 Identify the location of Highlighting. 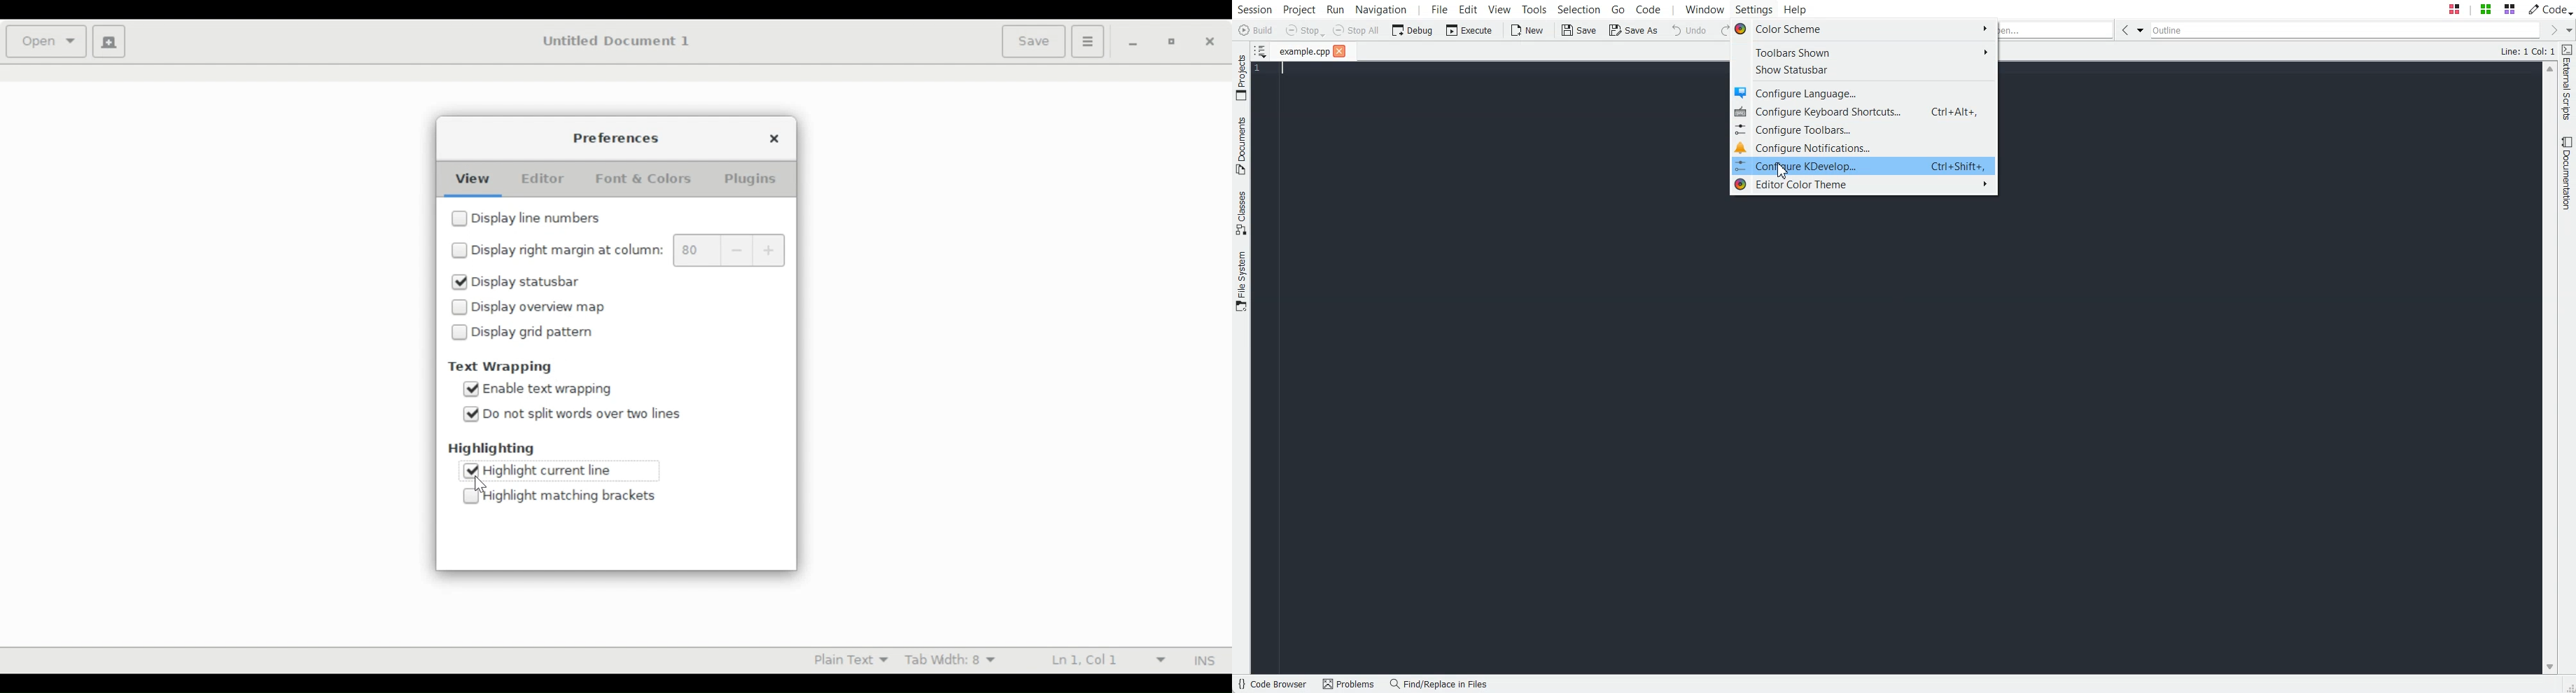
(492, 449).